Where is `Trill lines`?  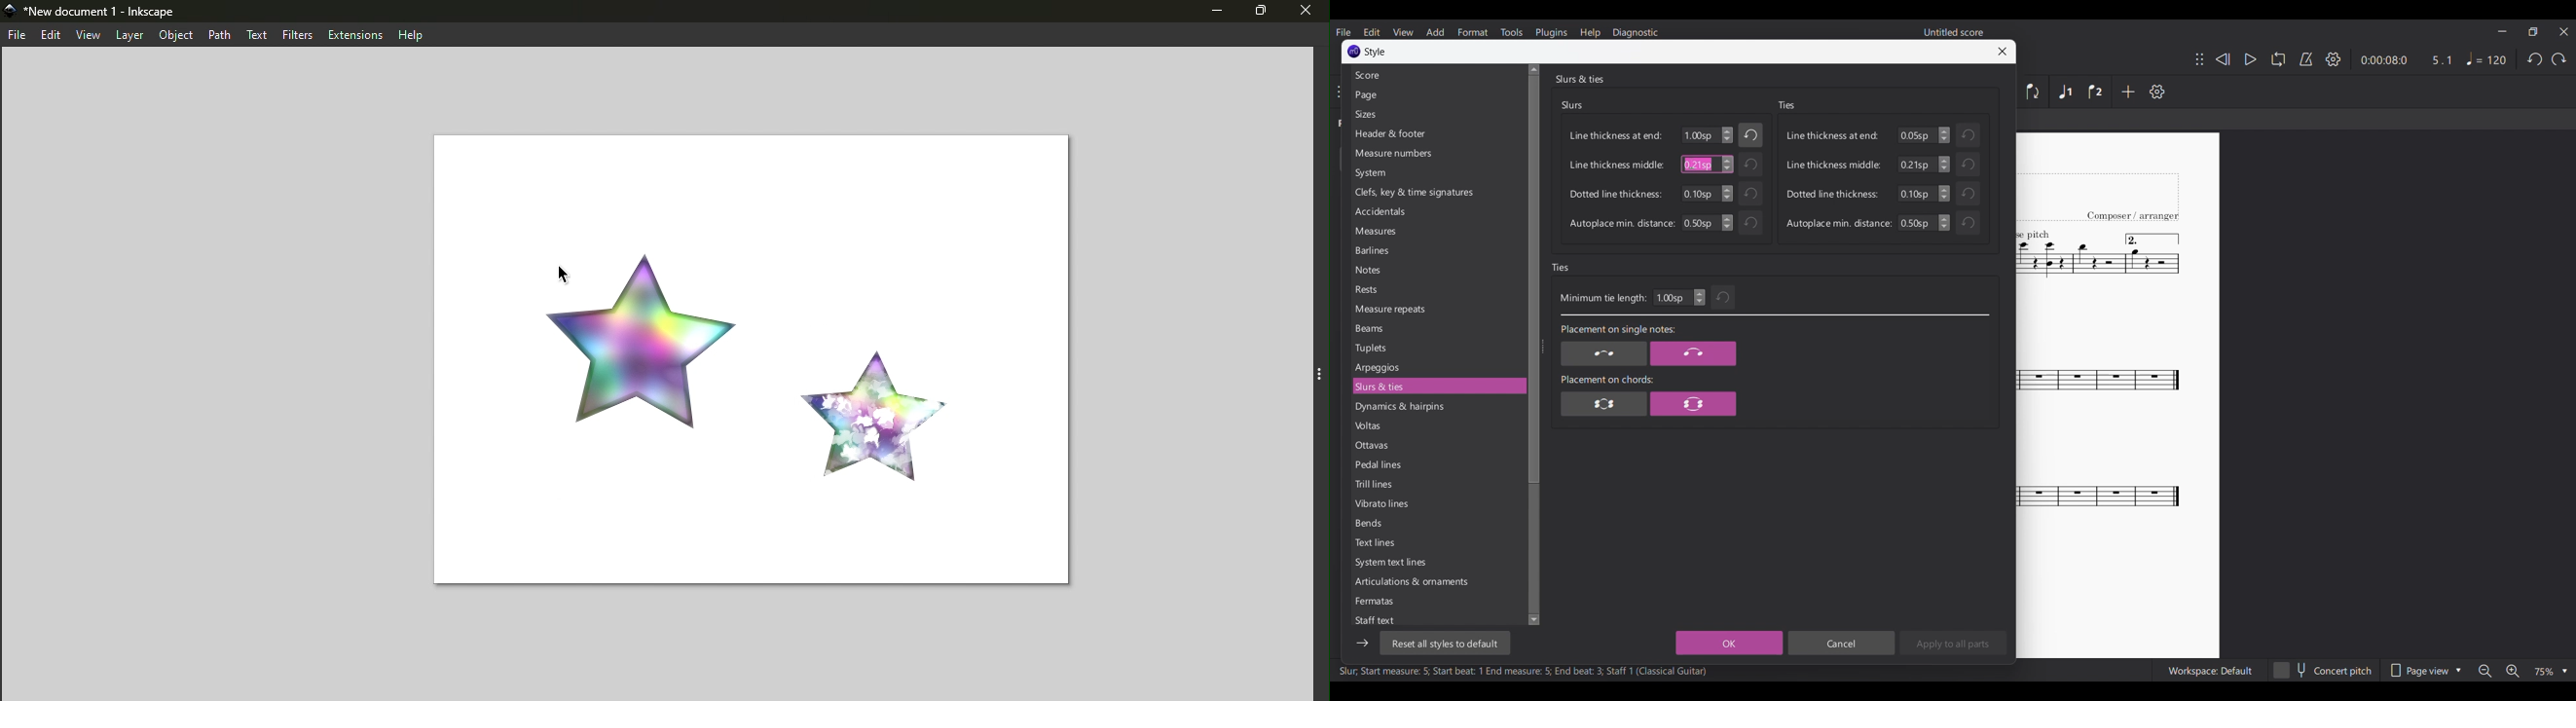 Trill lines is located at coordinates (1437, 484).